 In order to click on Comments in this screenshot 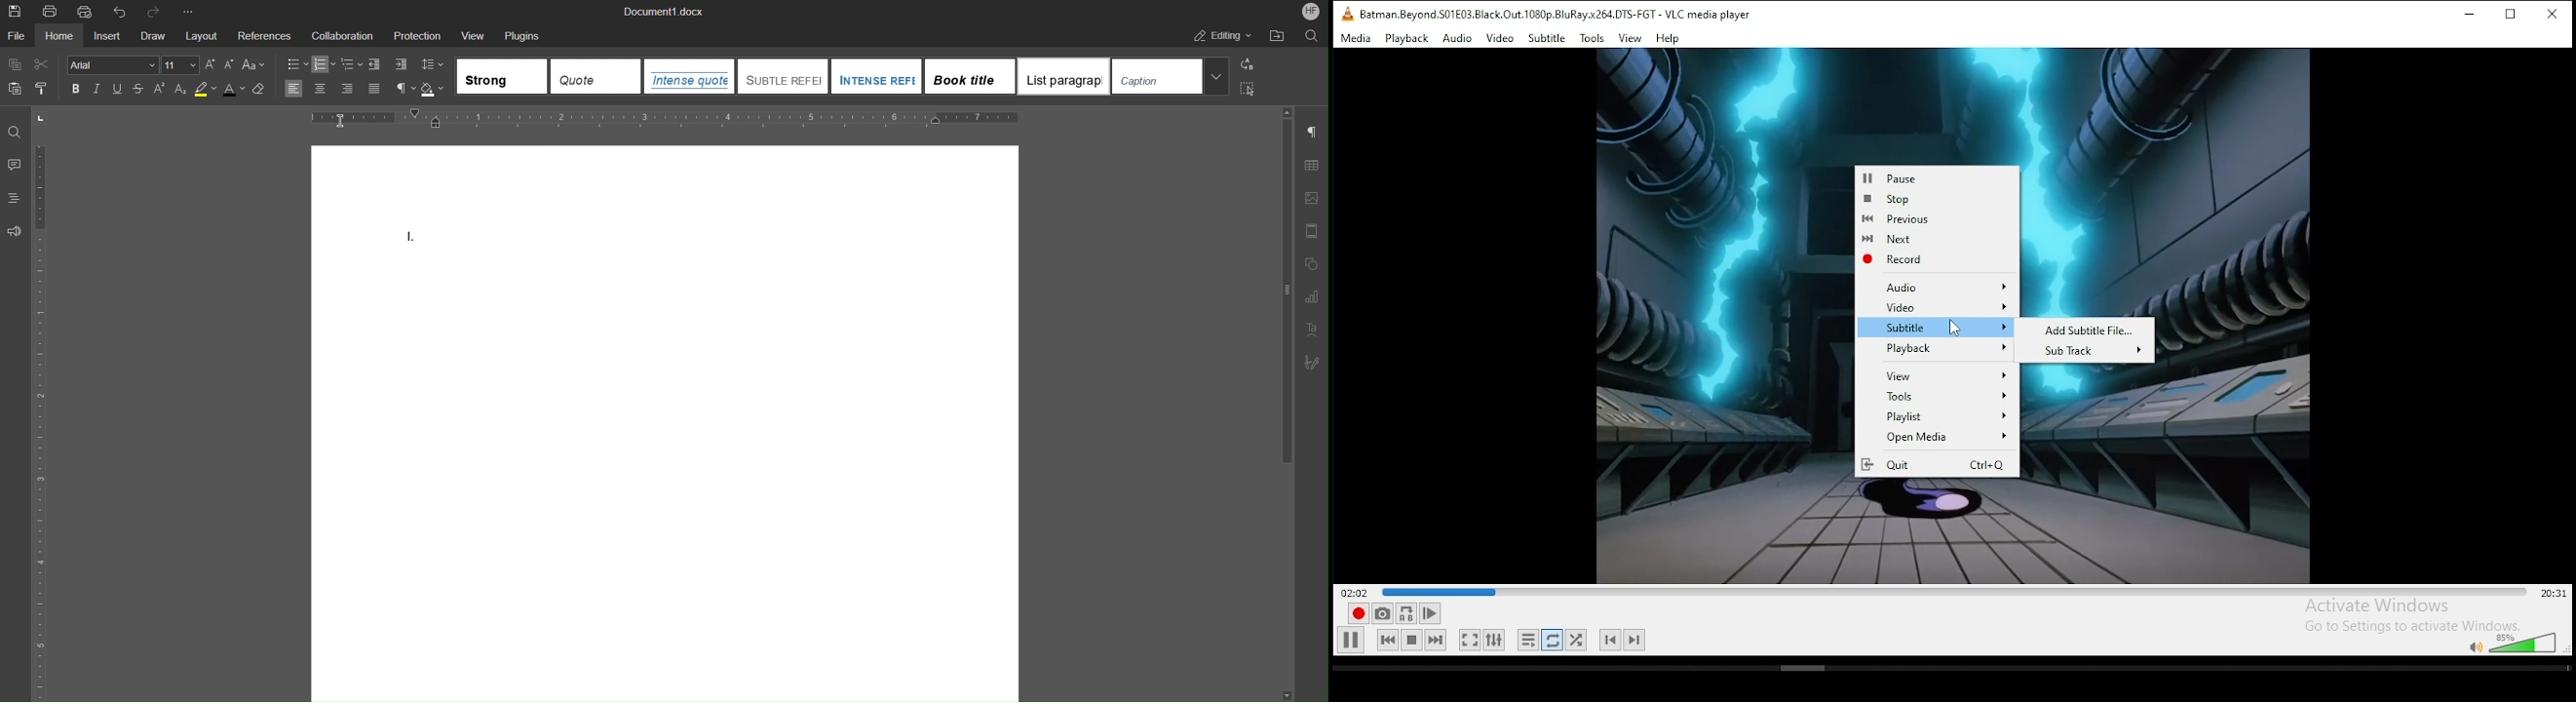, I will do `click(16, 165)`.